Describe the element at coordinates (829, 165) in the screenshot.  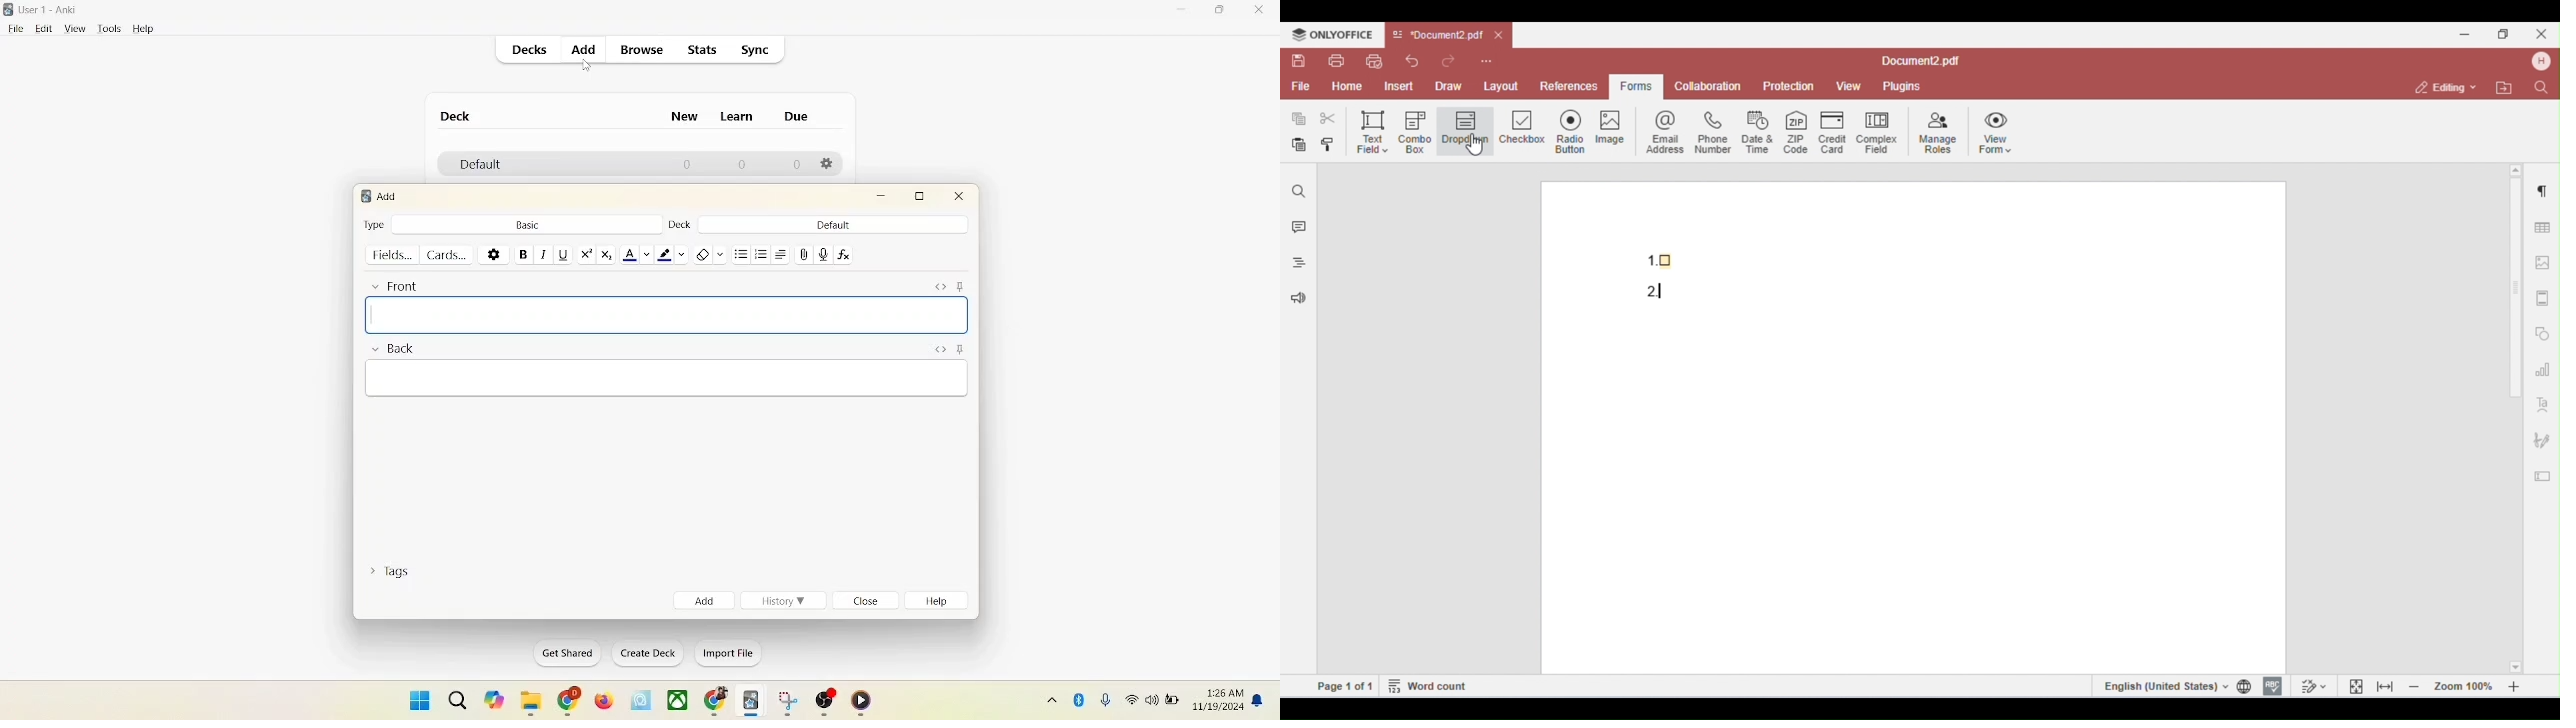
I see `Options` at that location.